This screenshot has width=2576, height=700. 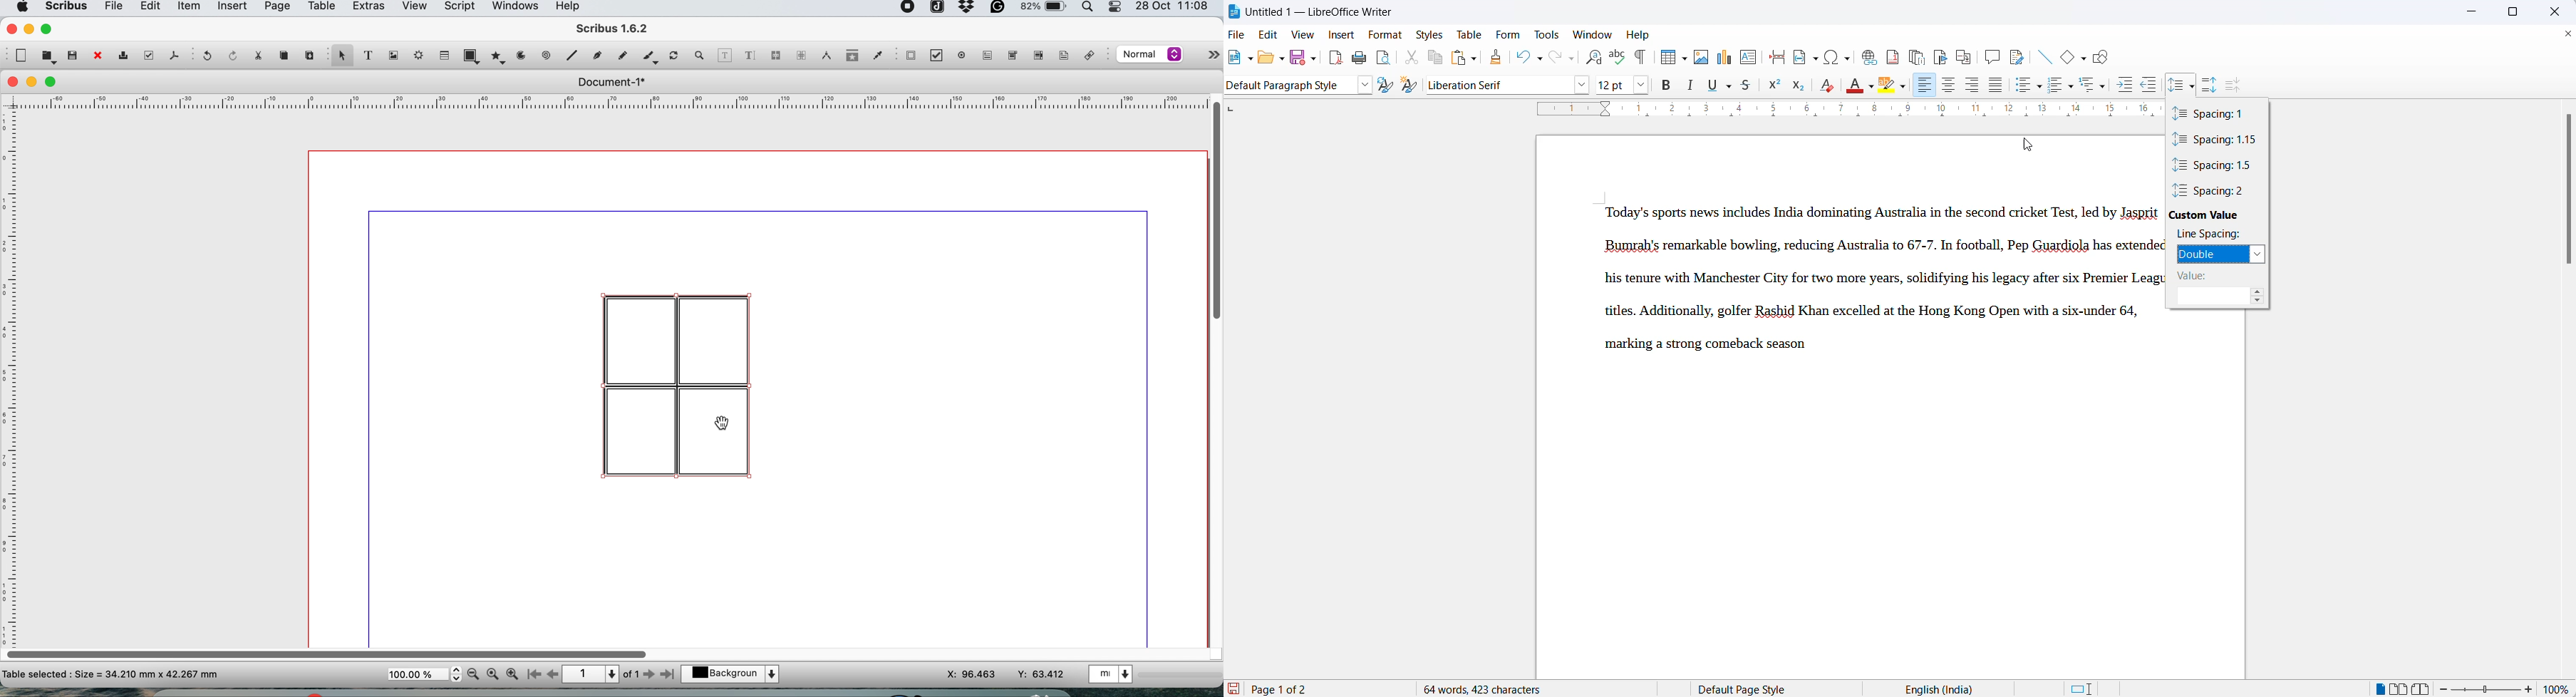 I want to click on text language, so click(x=1938, y=688).